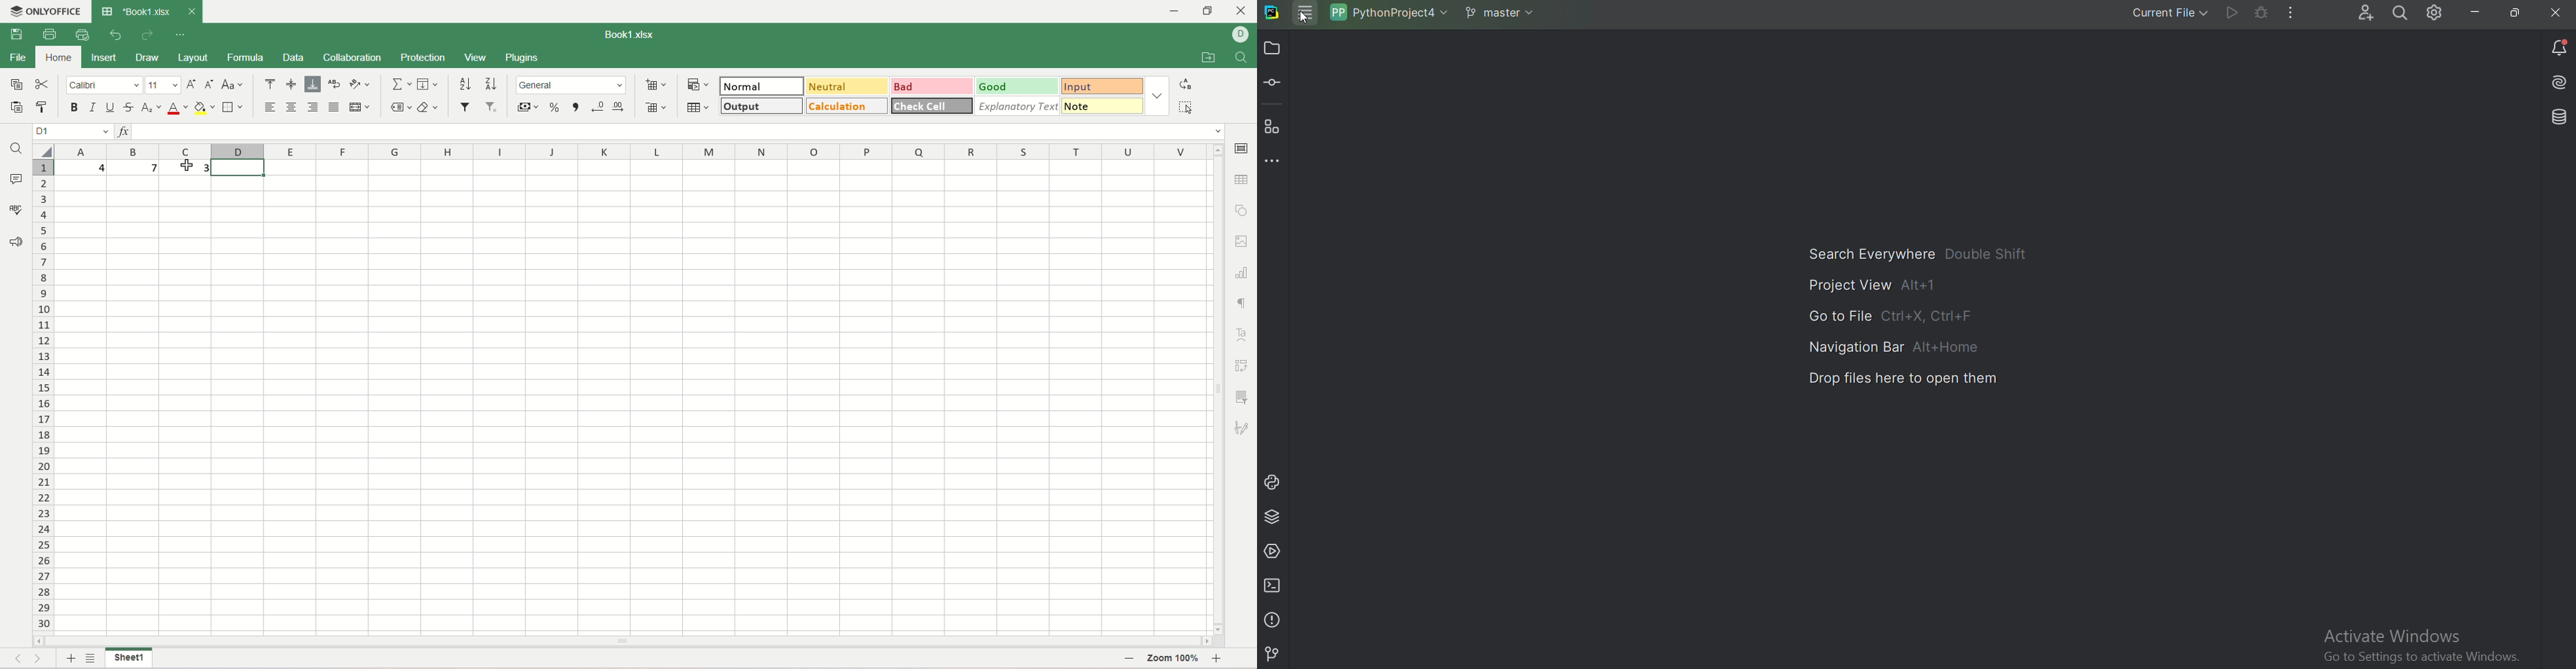  What do you see at coordinates (1219, 660) in the screenshot?
I see `zoom in` at bounding box center [1219, 660].